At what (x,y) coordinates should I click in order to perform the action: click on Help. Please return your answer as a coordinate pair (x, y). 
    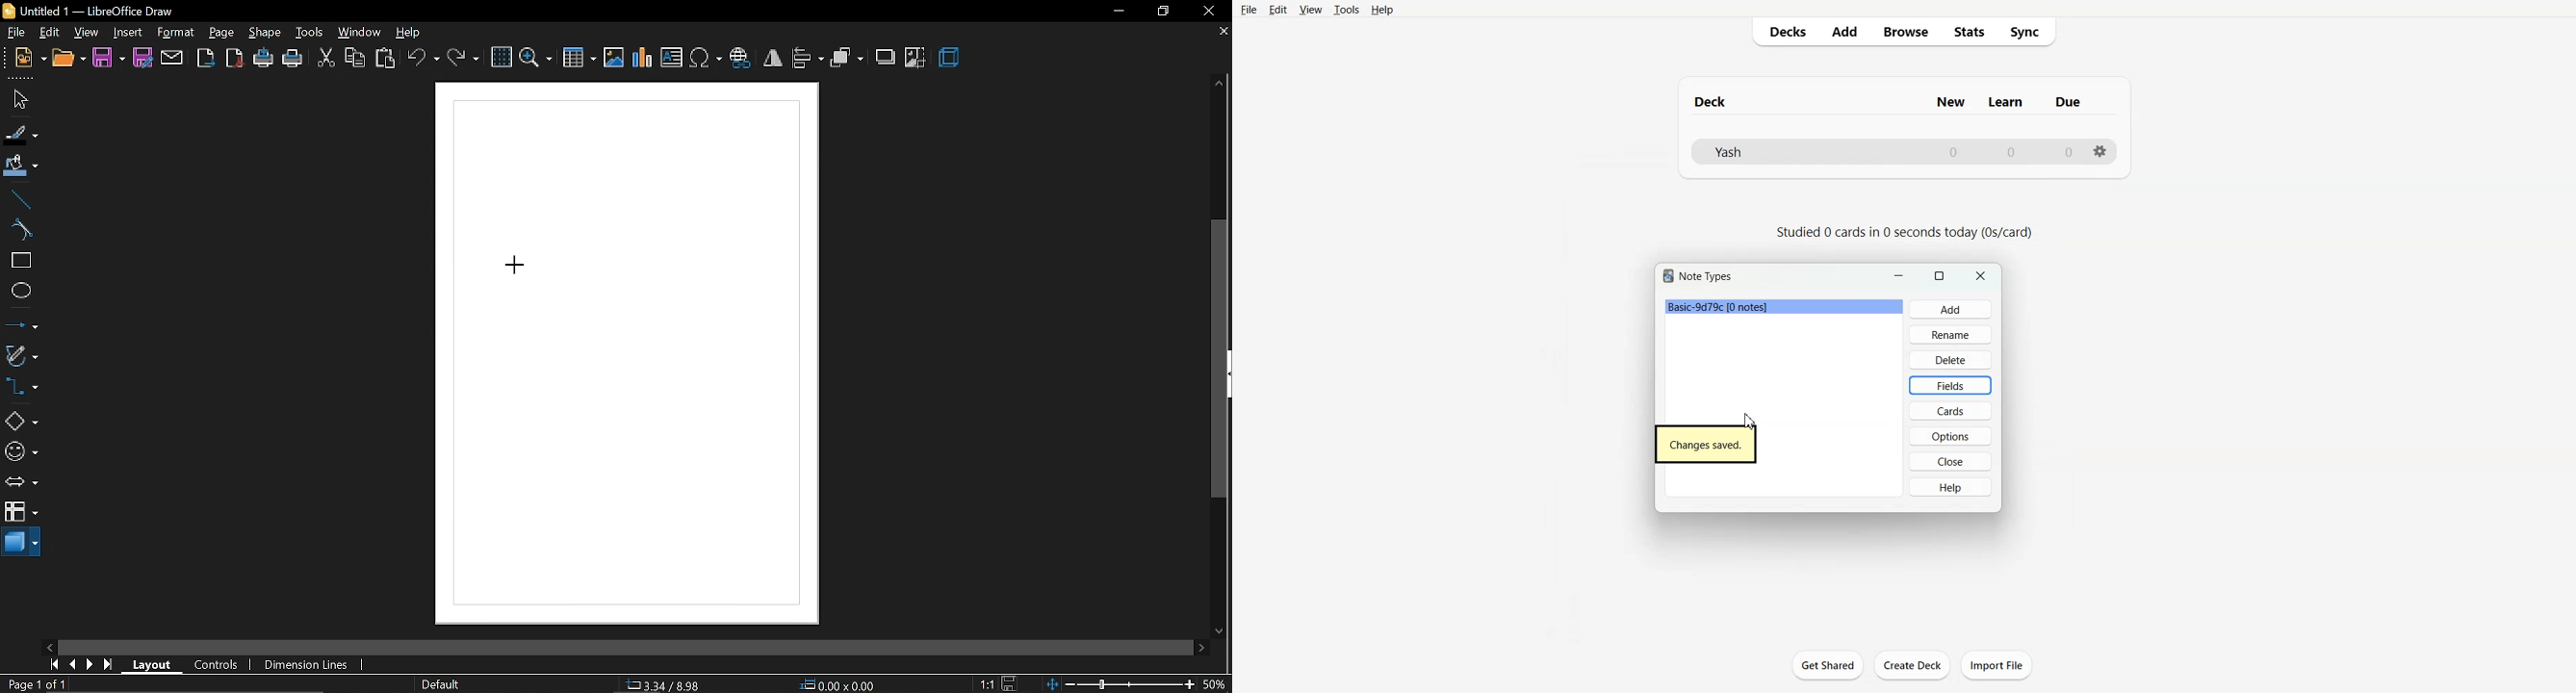
    Looking at the image, I should click on (1383, 10).